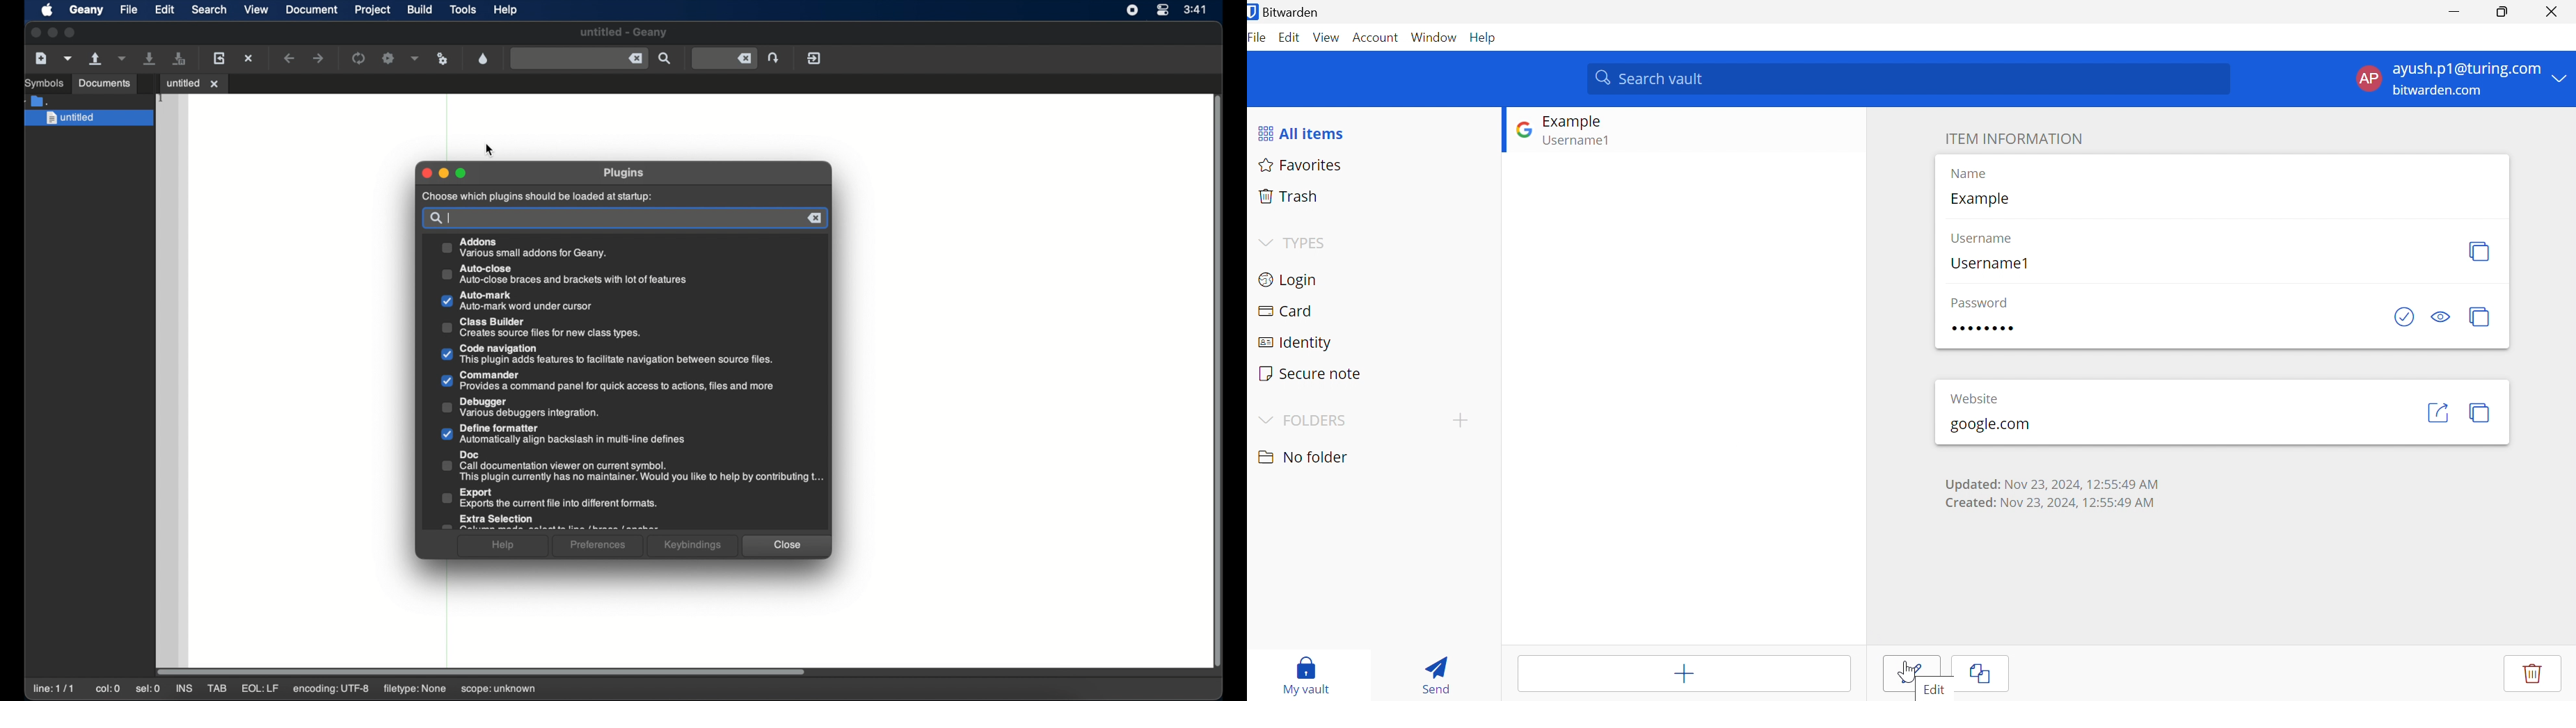  I want to click on Copy URI, so click(2483, 414).